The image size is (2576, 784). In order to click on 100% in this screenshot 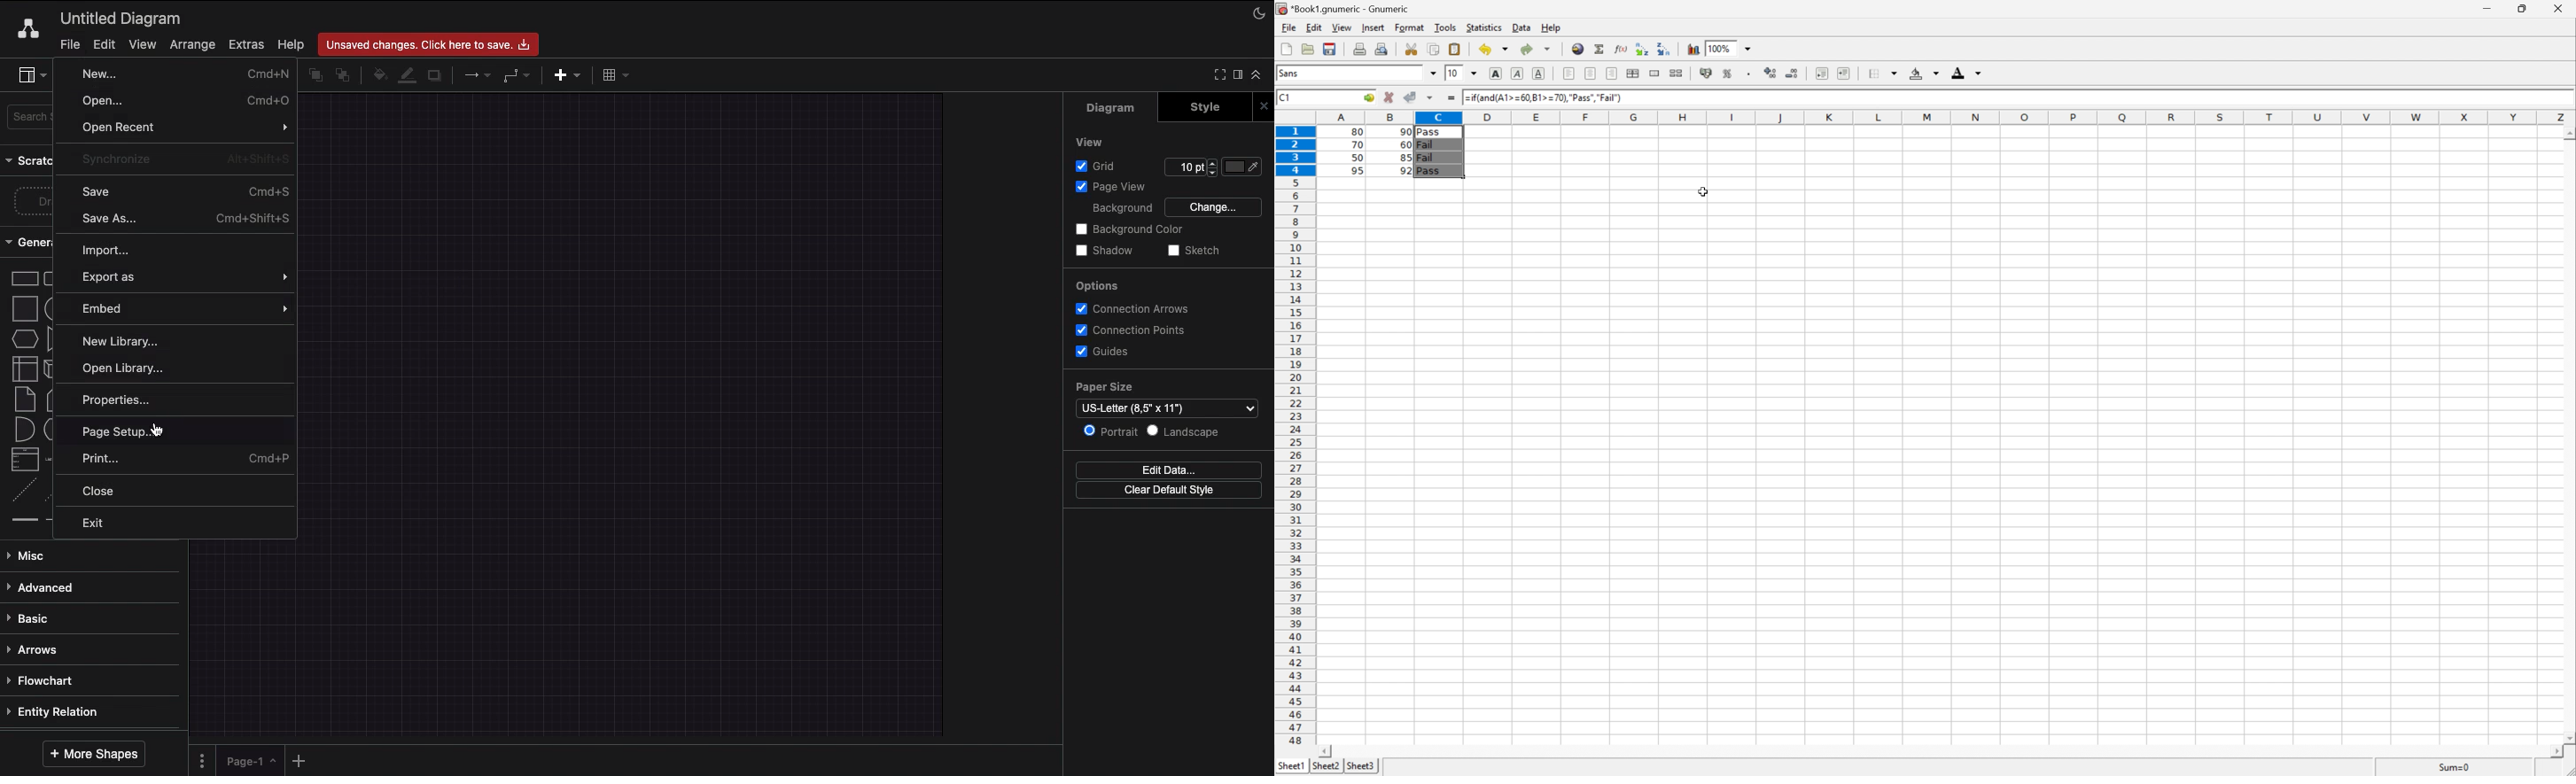, I will do `click(1727, 48)`.